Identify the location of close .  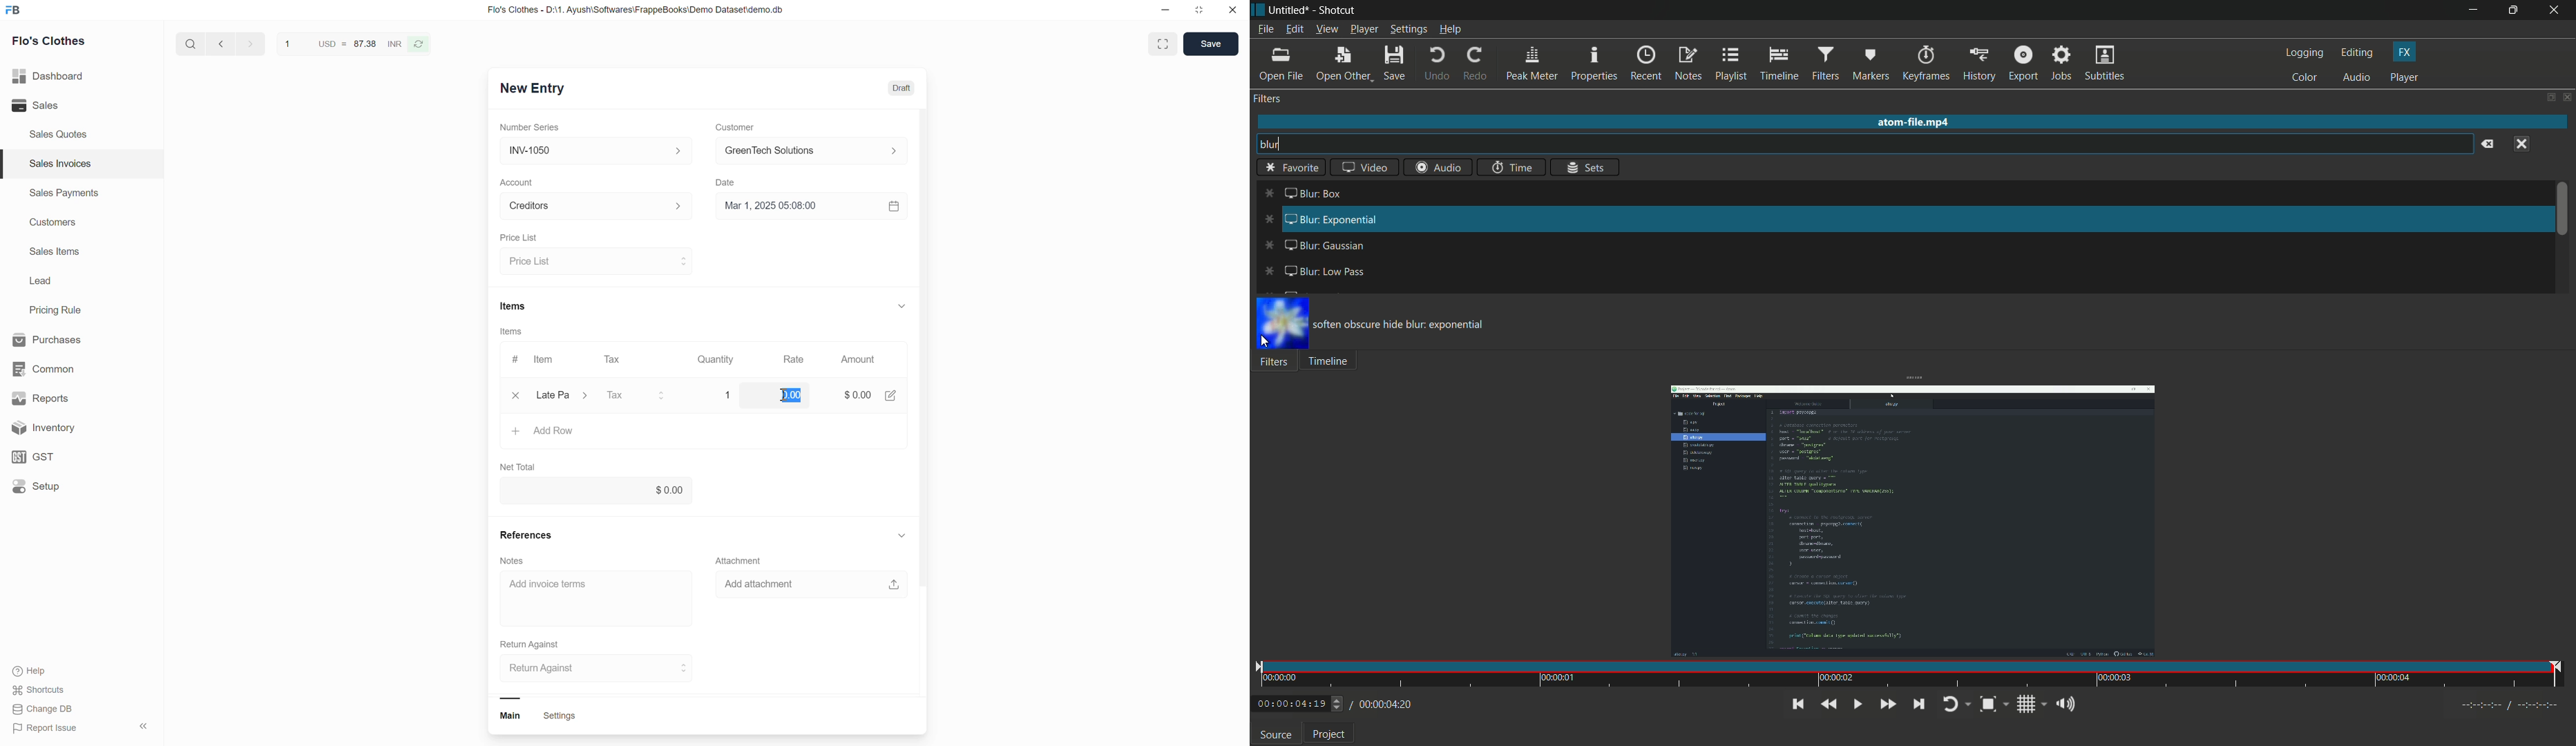
(511, 397).